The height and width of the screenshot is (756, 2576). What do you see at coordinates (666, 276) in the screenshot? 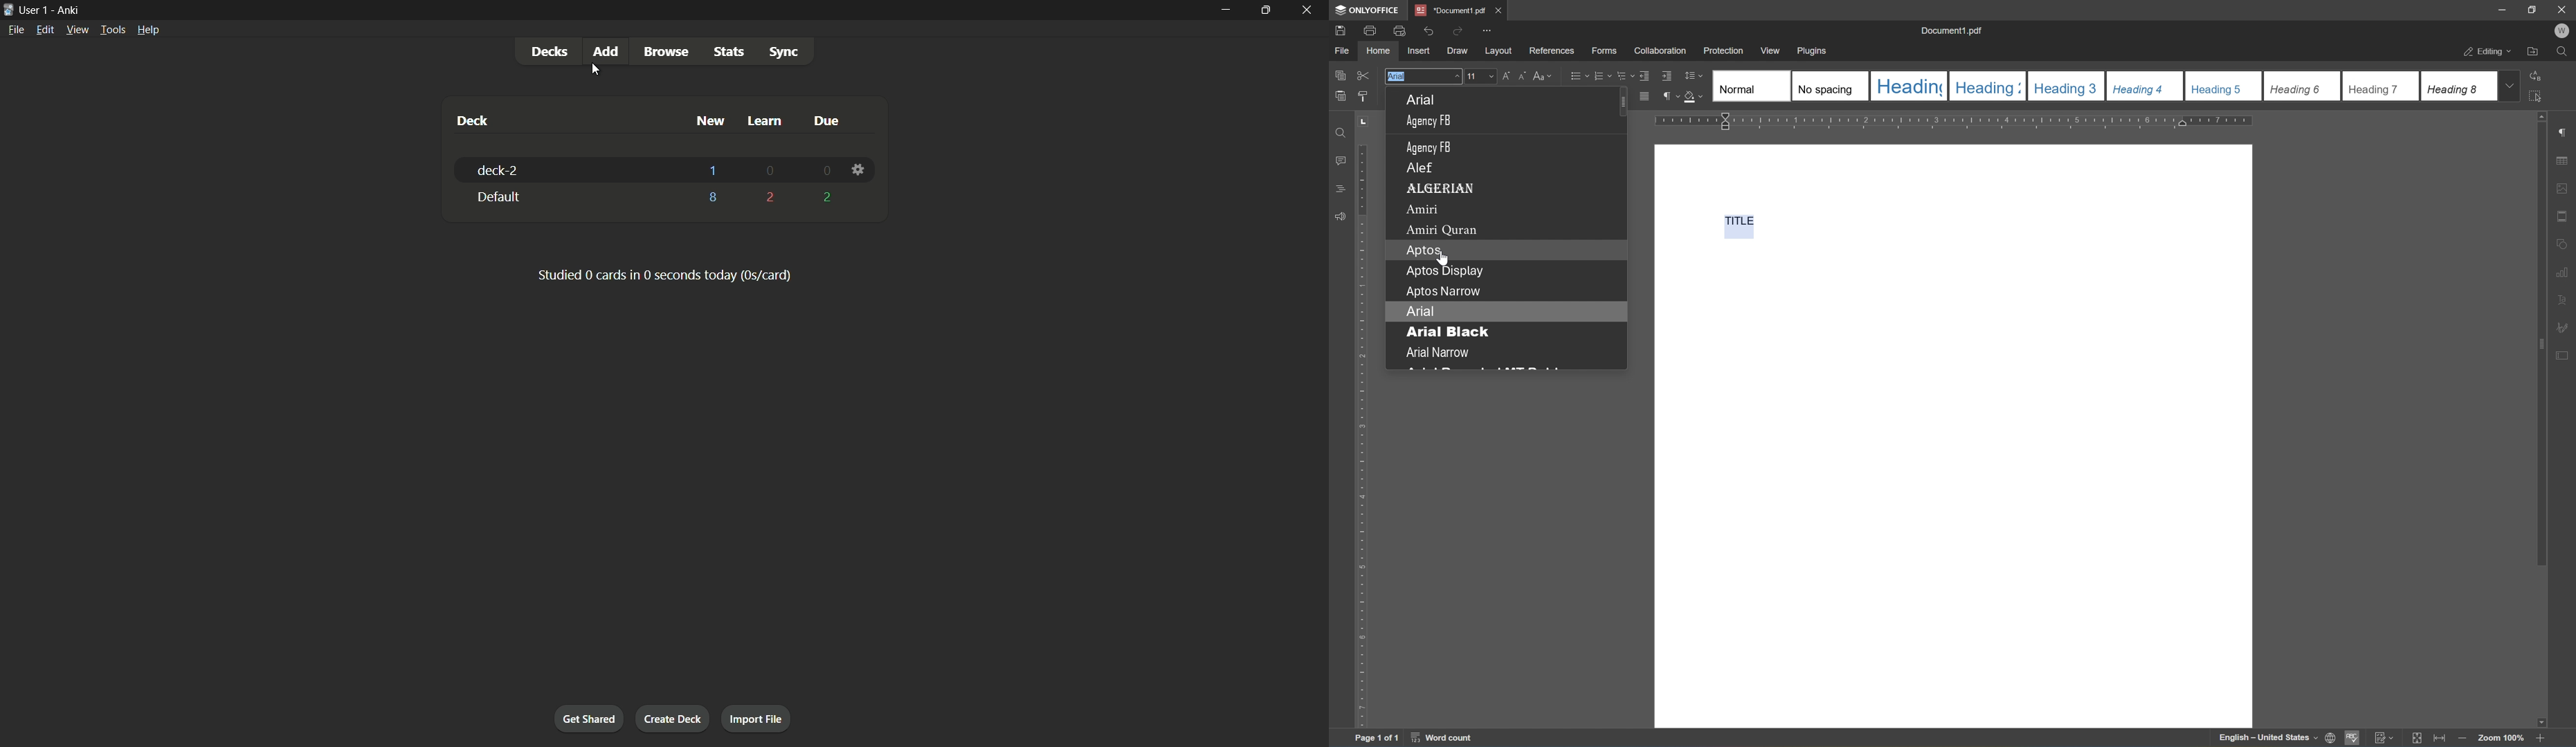
I see `text for studied cards` at bounding box center [666, 276].